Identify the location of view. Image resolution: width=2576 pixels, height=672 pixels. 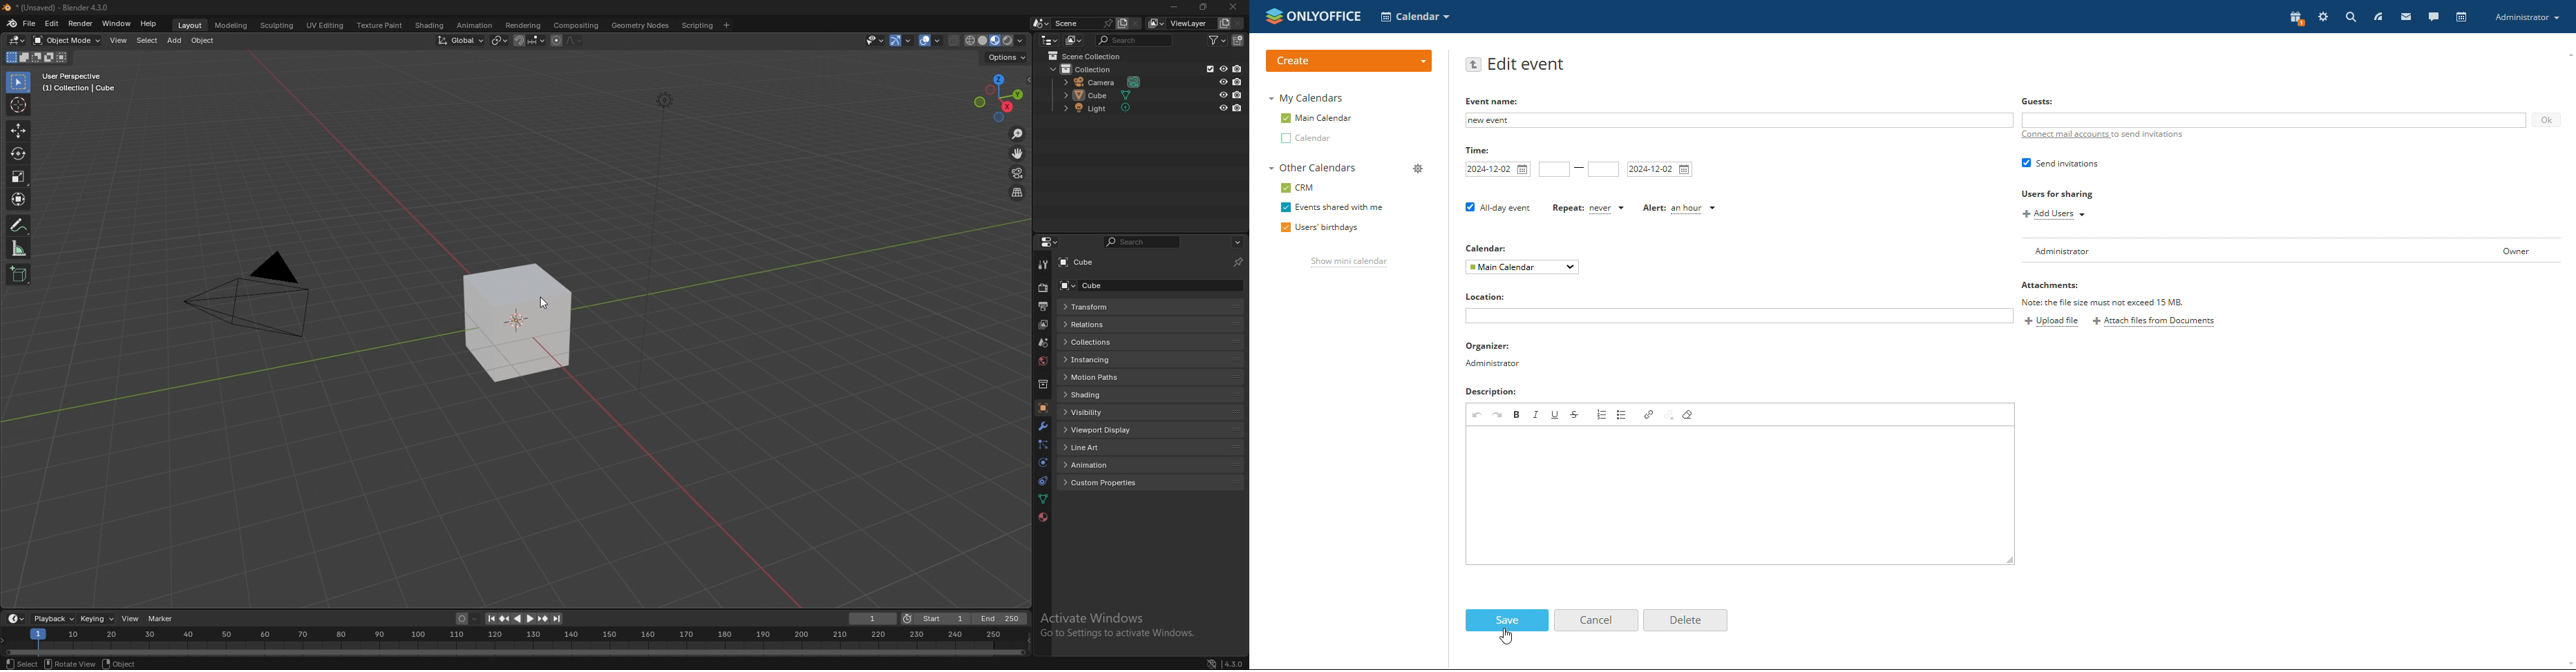
(129, 619).